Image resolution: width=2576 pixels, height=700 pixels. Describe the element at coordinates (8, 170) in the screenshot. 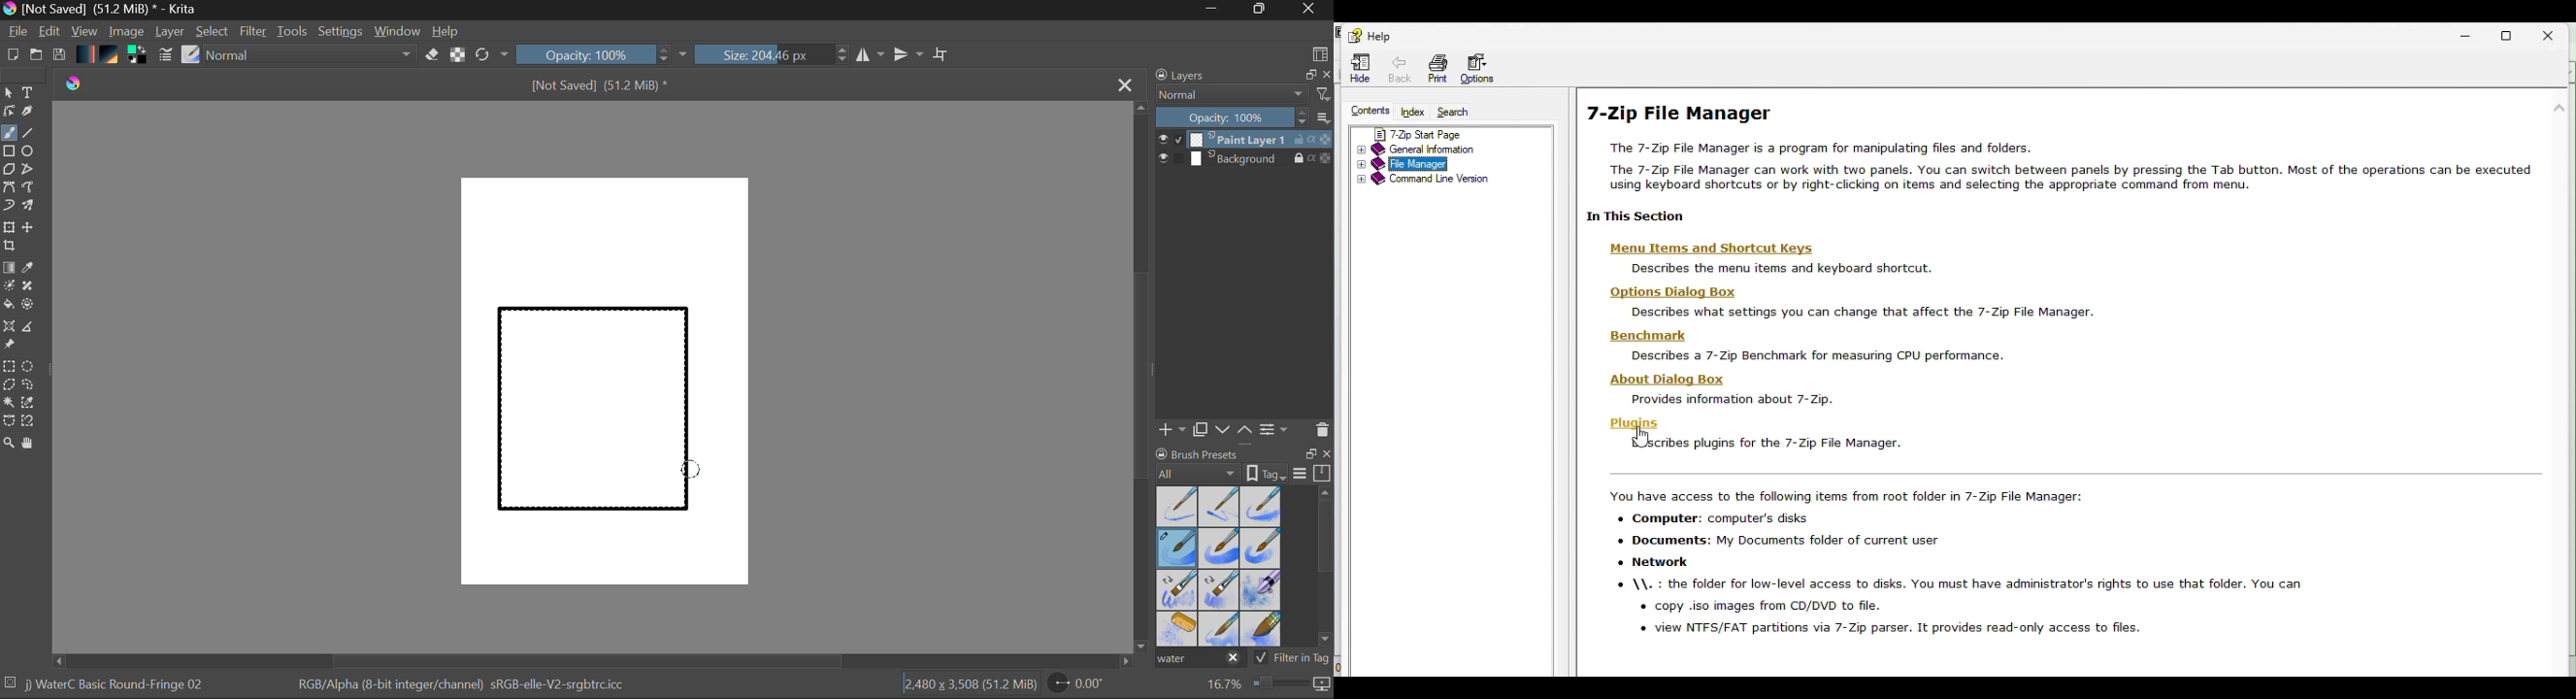

I see `Polygon` at that location.